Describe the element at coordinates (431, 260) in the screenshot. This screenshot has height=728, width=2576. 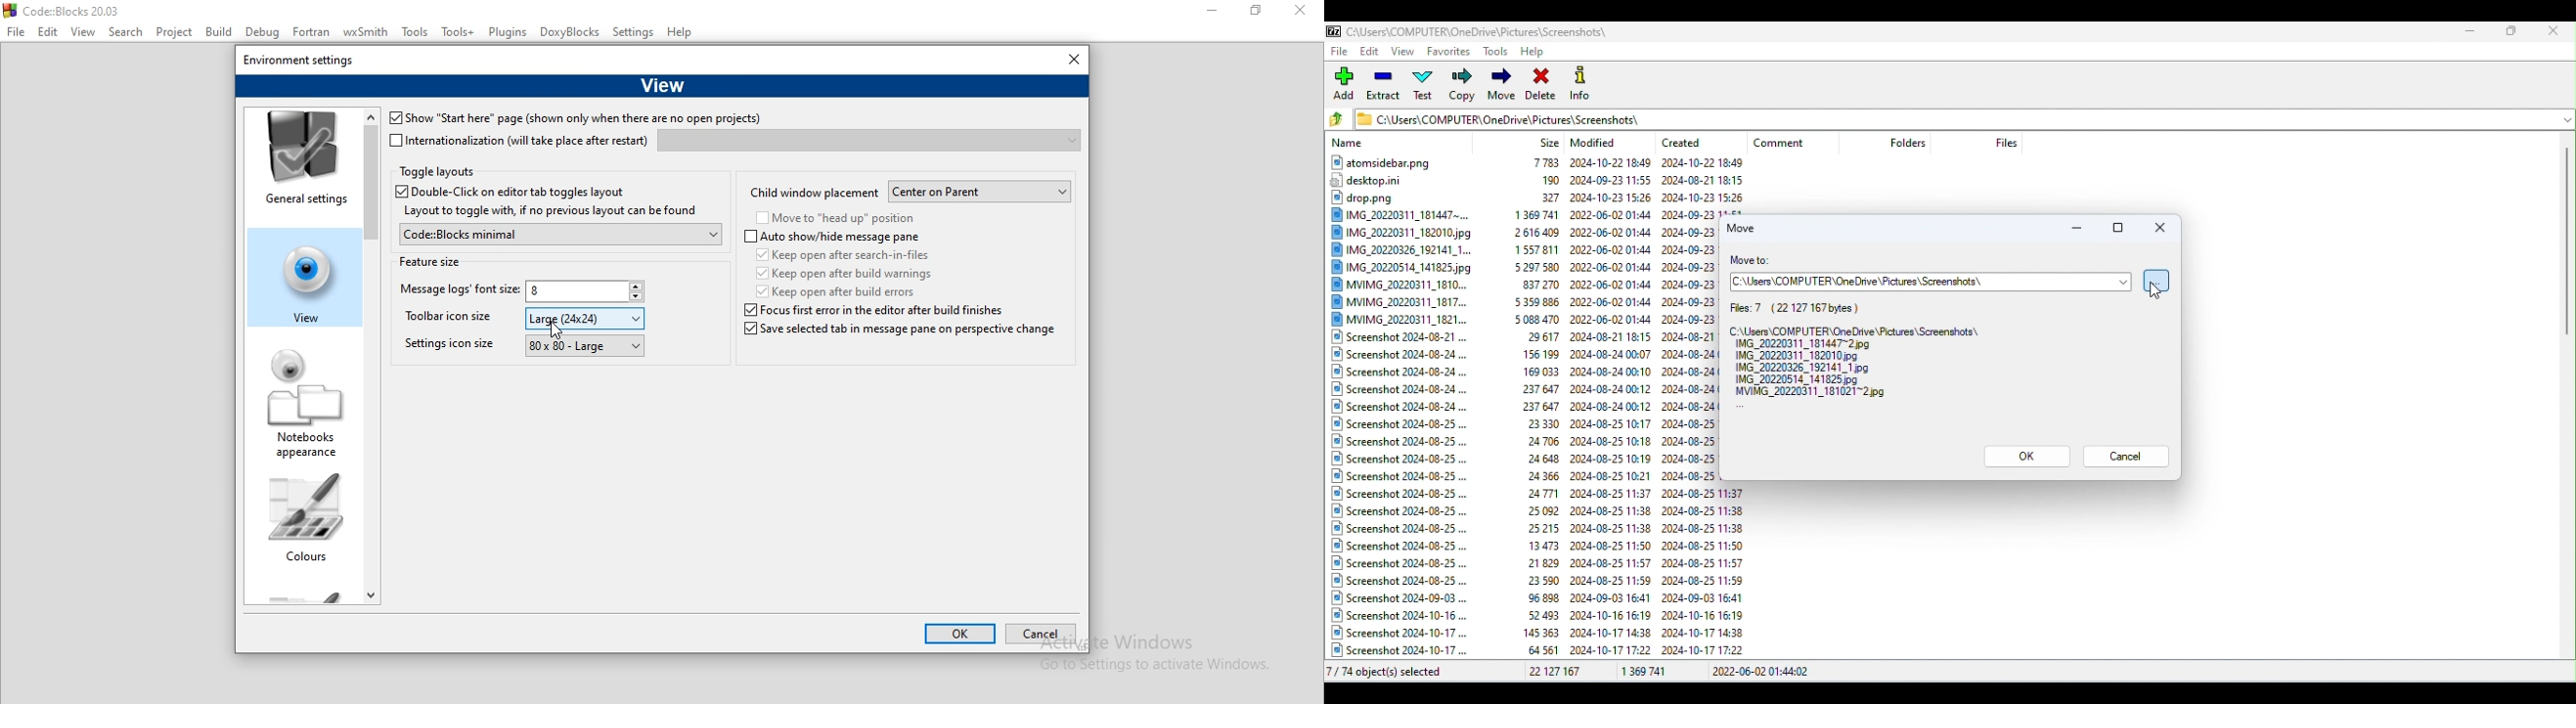
I see `Feature size` at that location.